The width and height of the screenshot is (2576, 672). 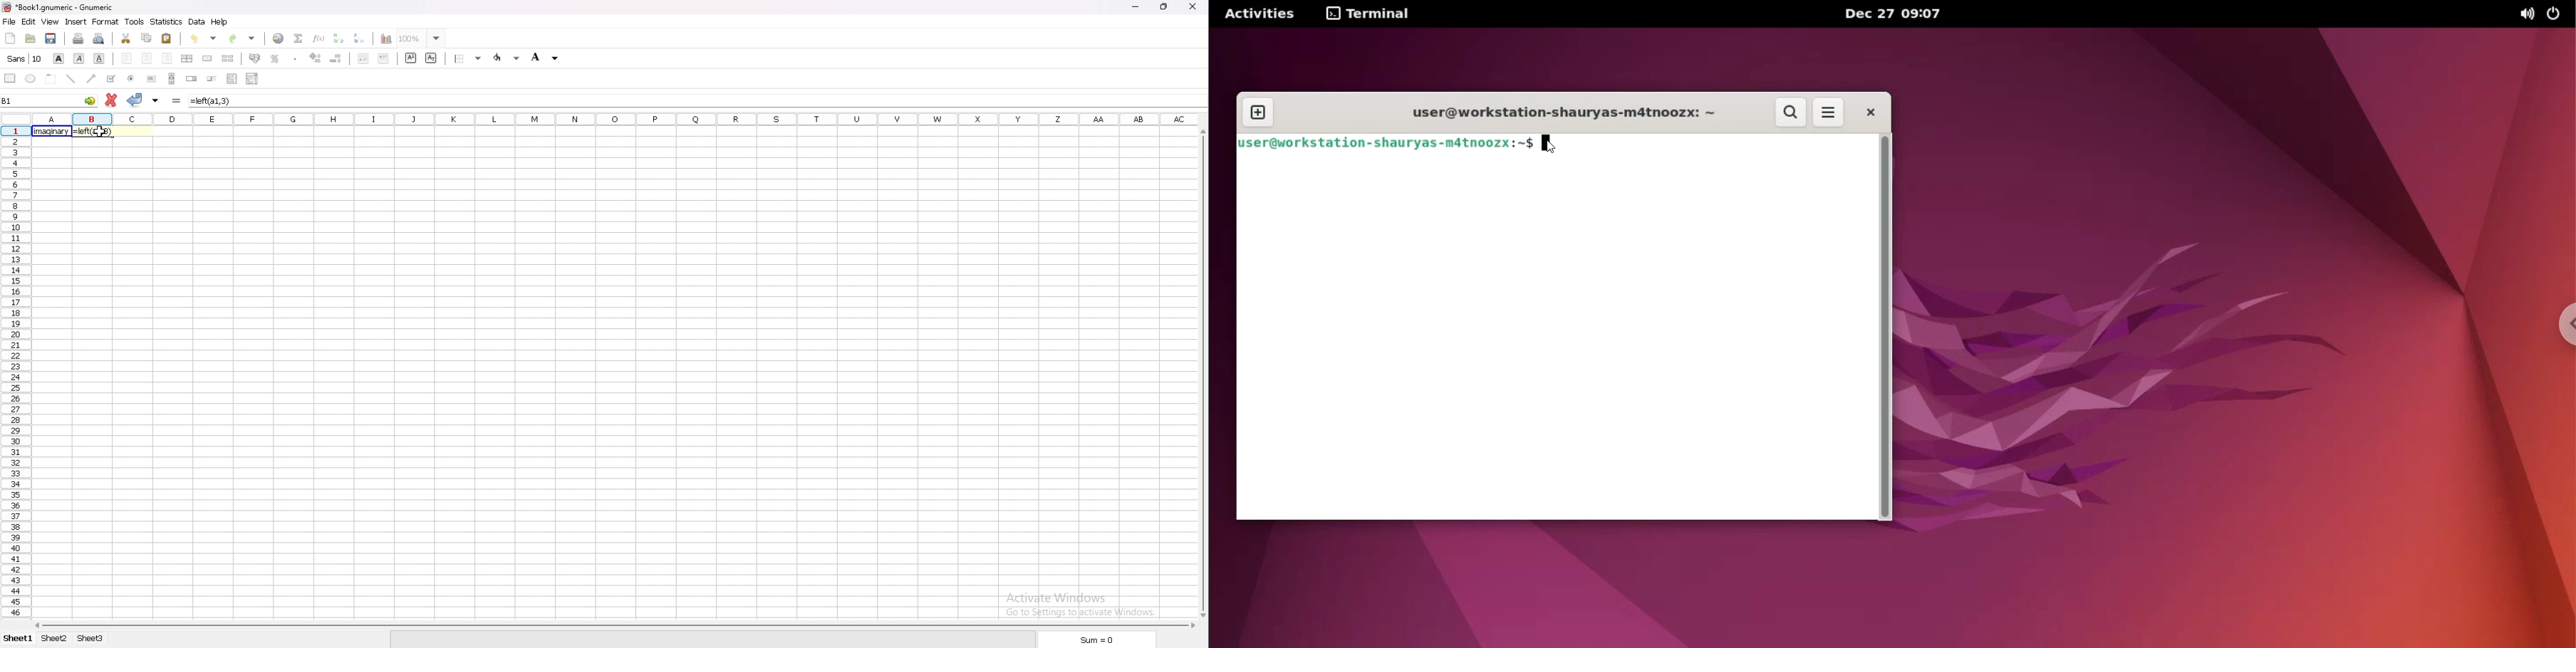 What do you see at coordinates (339, 38) in the screenshot?
I see `sort ascending` at bounding box center [339, 38].